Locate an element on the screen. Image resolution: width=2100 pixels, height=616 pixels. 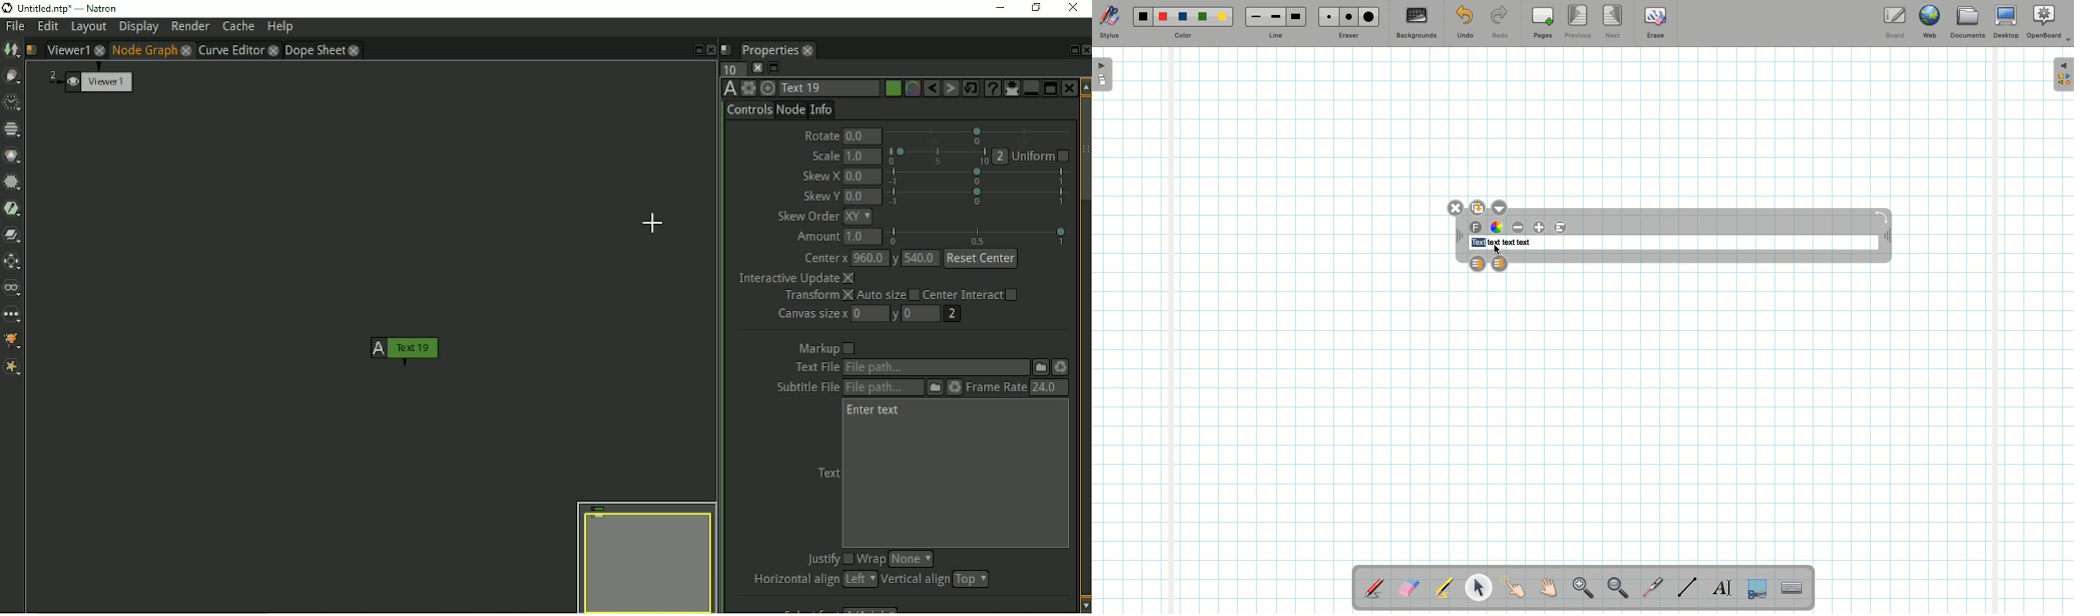
960 is located at coordinates (871, 258).